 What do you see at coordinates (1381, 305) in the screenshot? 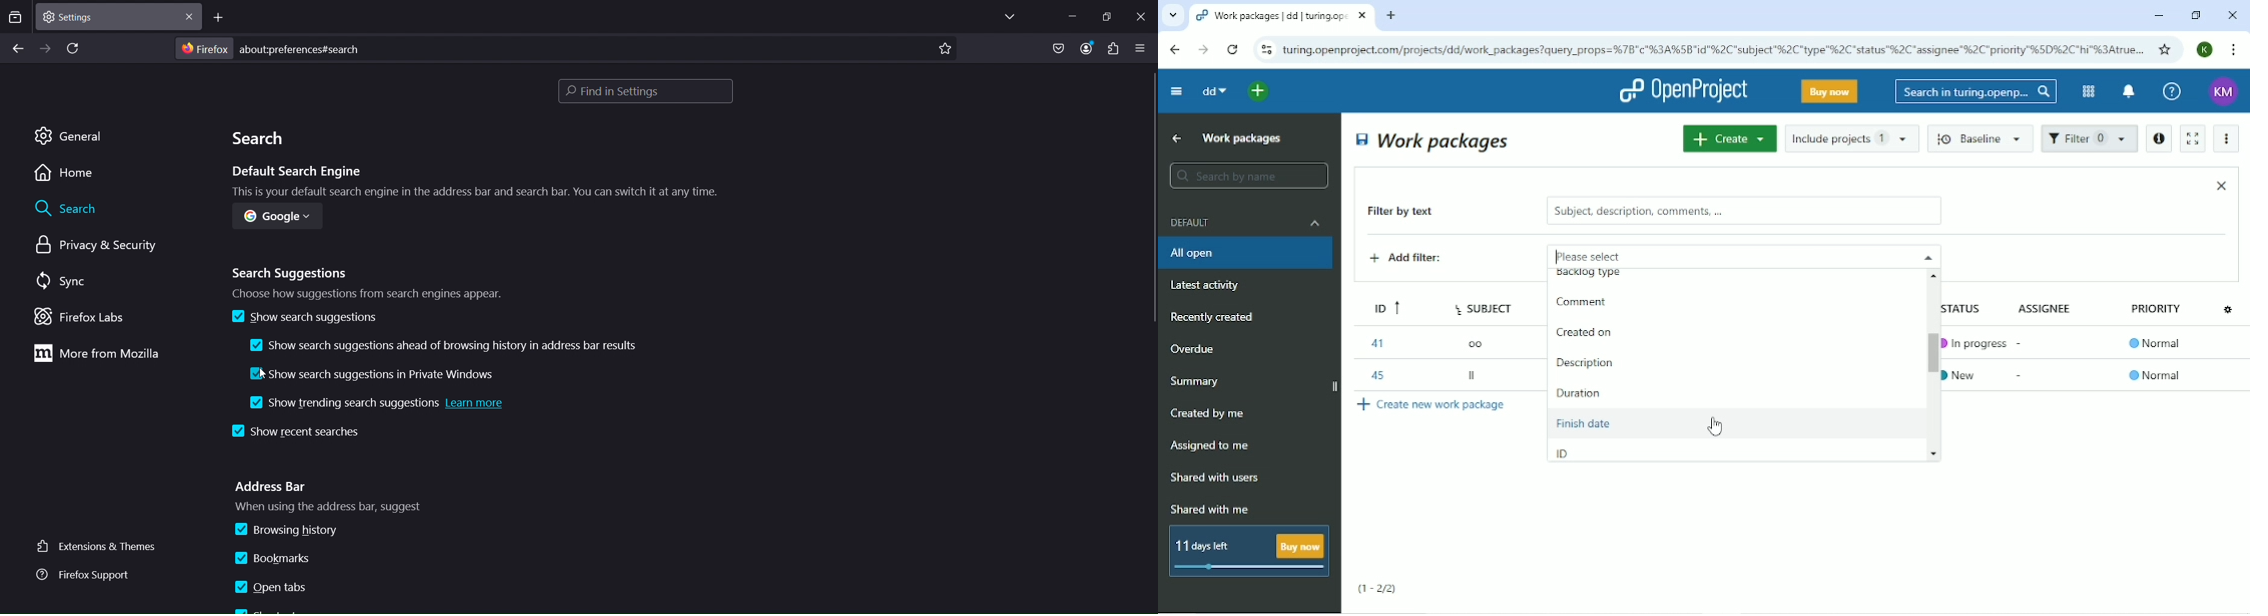
I see `ID` at bounding box center [1381, 305].